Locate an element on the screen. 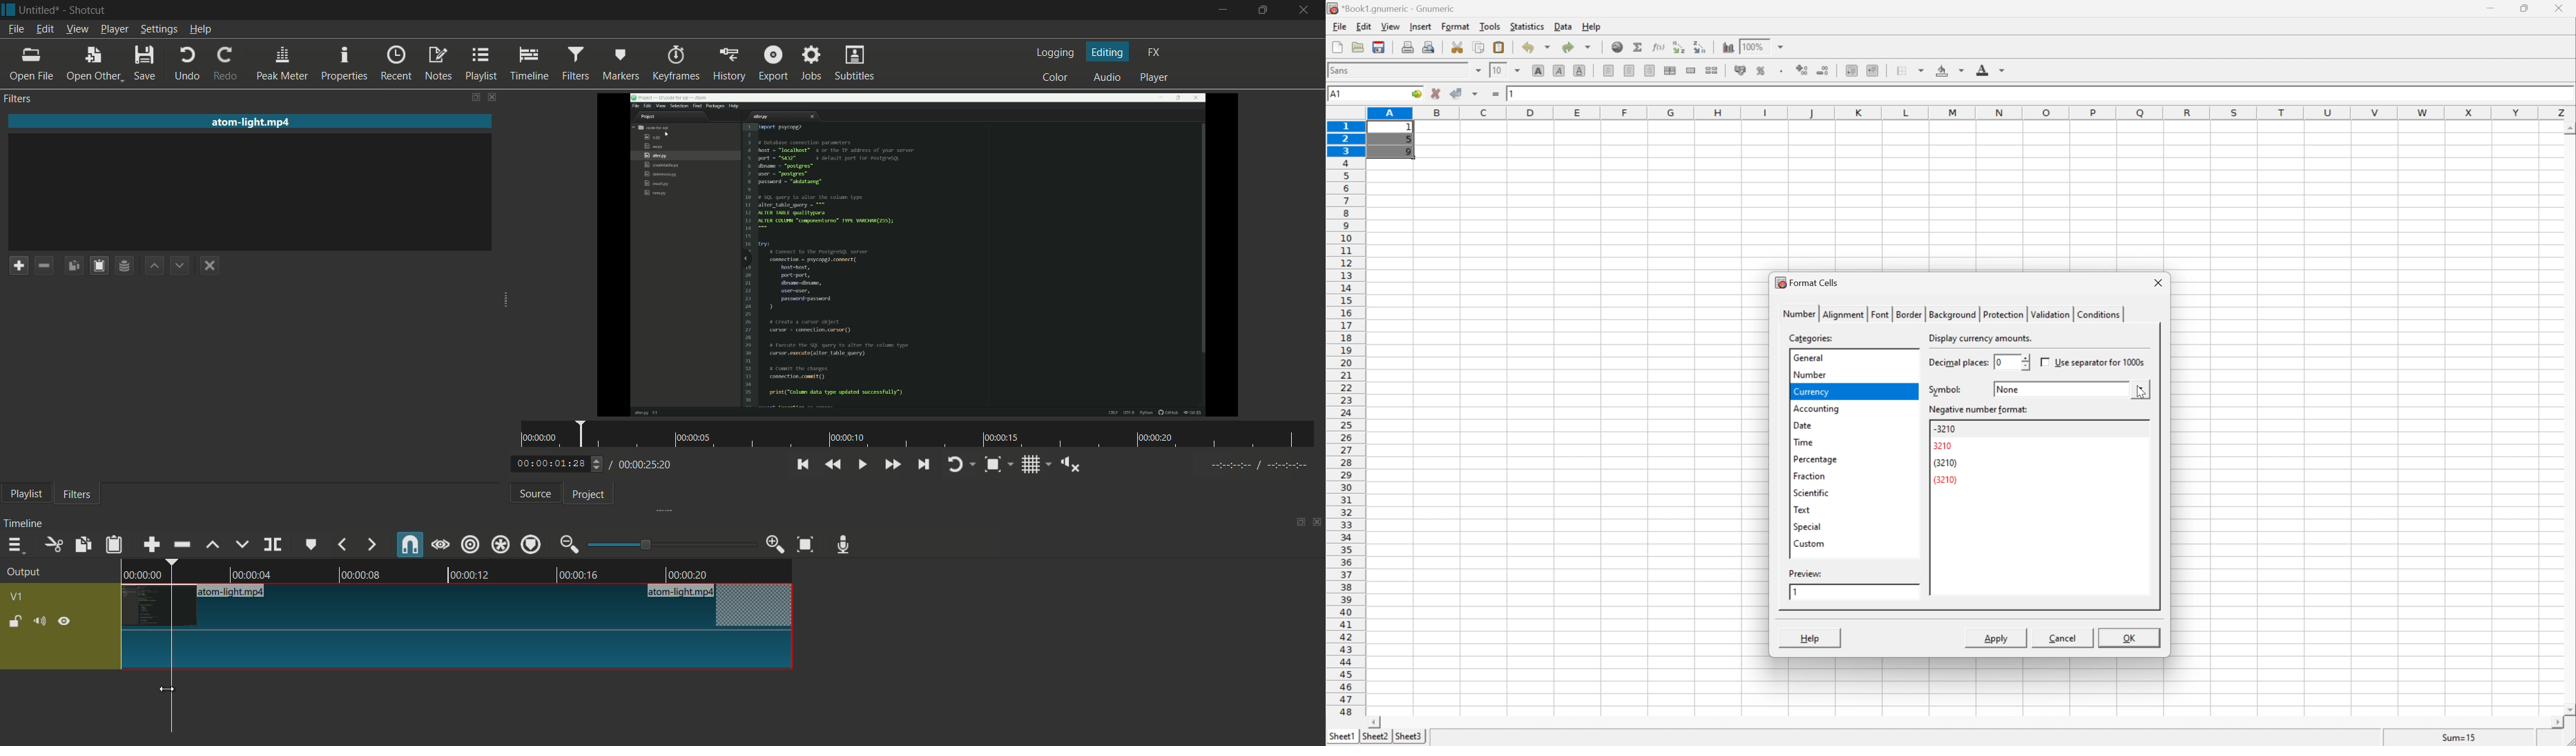  ripple markers is located at coordinates (532, 544).